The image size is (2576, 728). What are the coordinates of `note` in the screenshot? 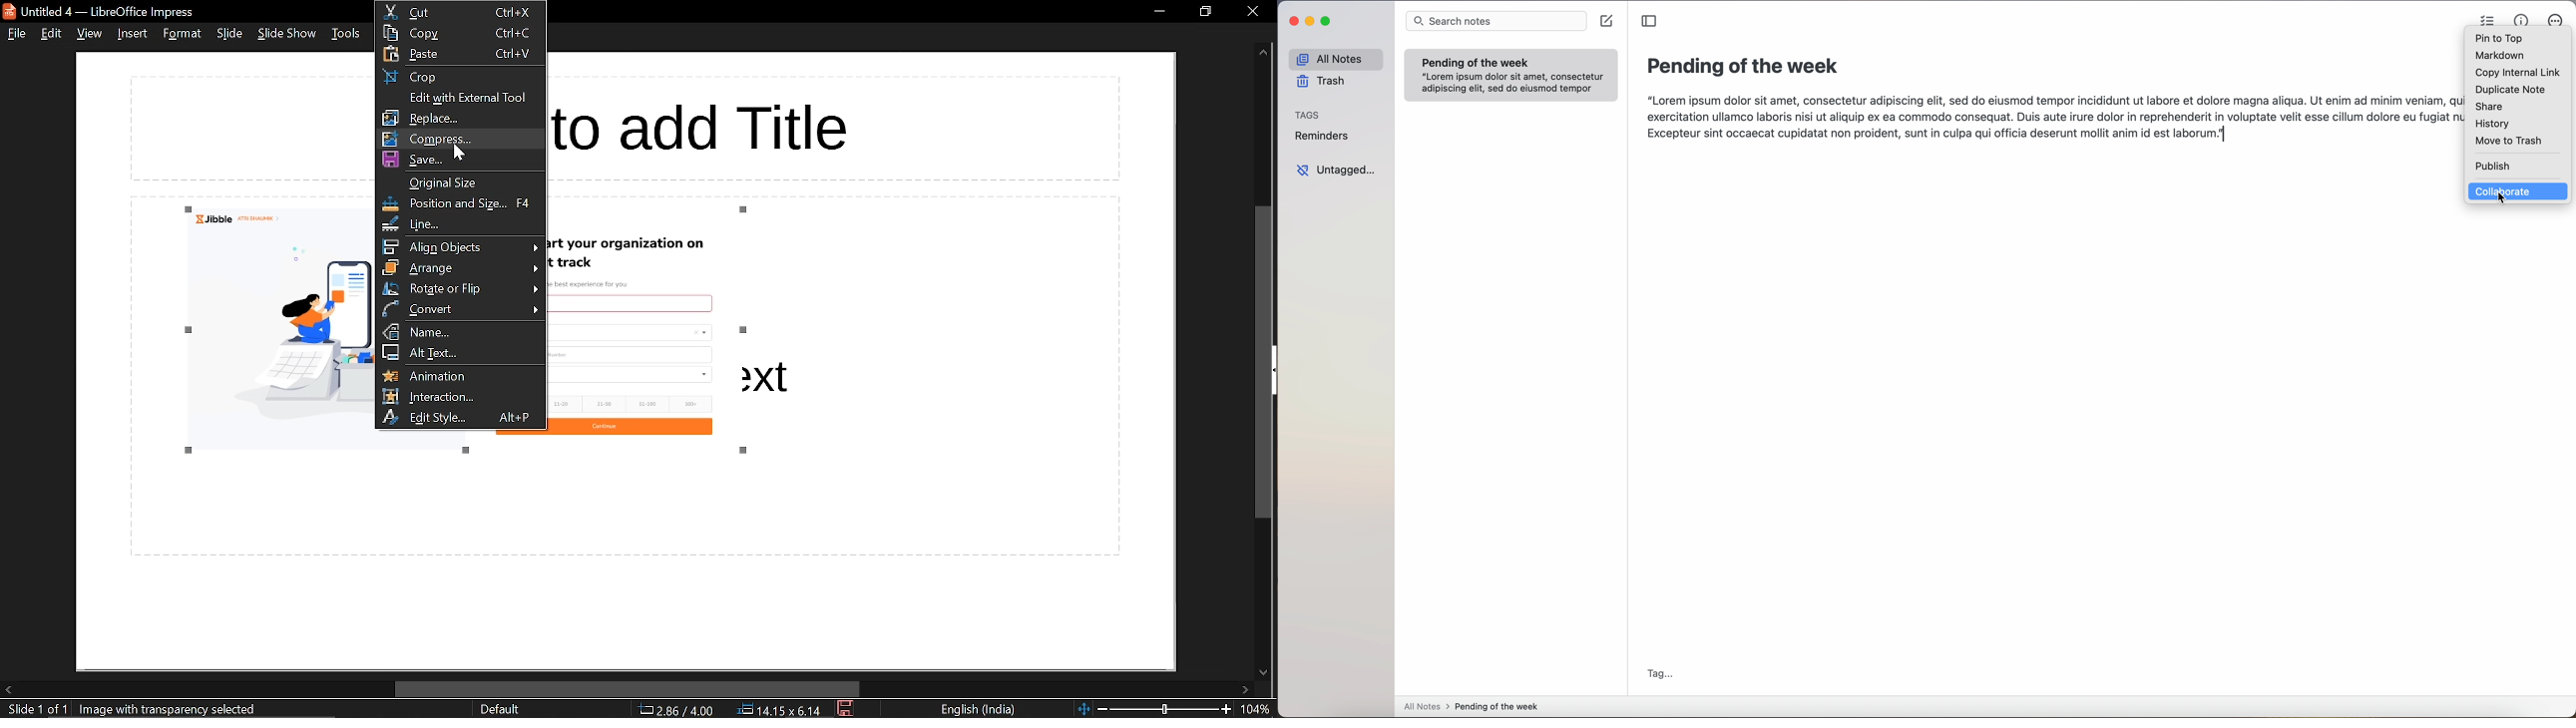 It's located at (1511, 74).